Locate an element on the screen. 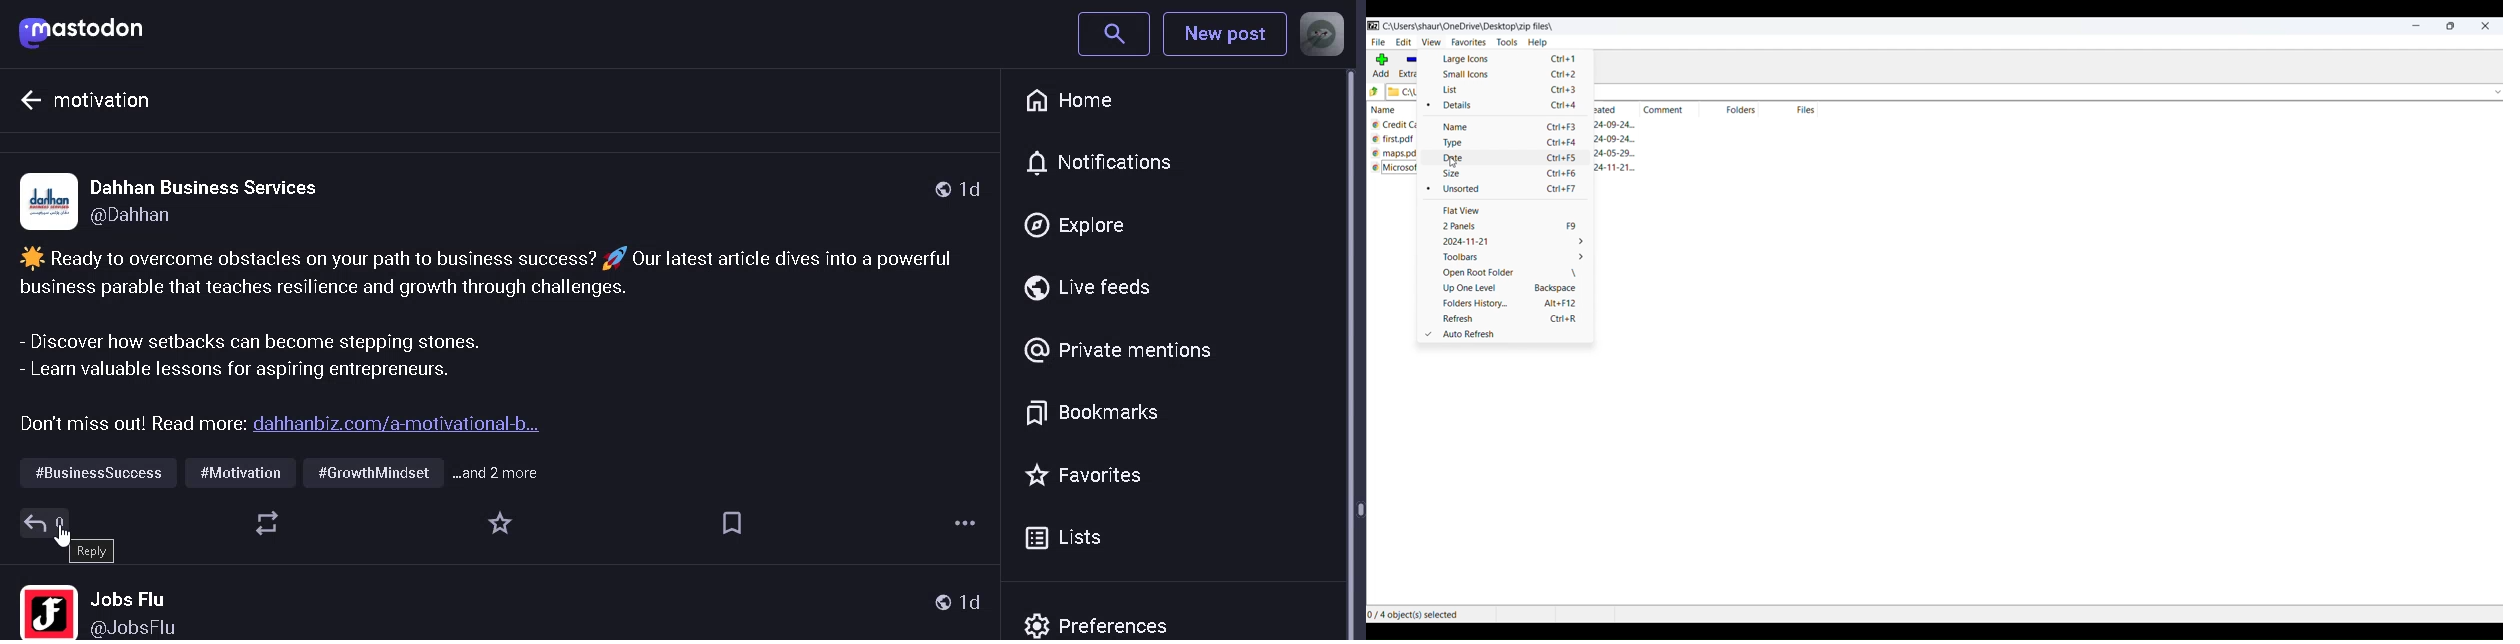  glopal post is located at coordinates (938, 187).